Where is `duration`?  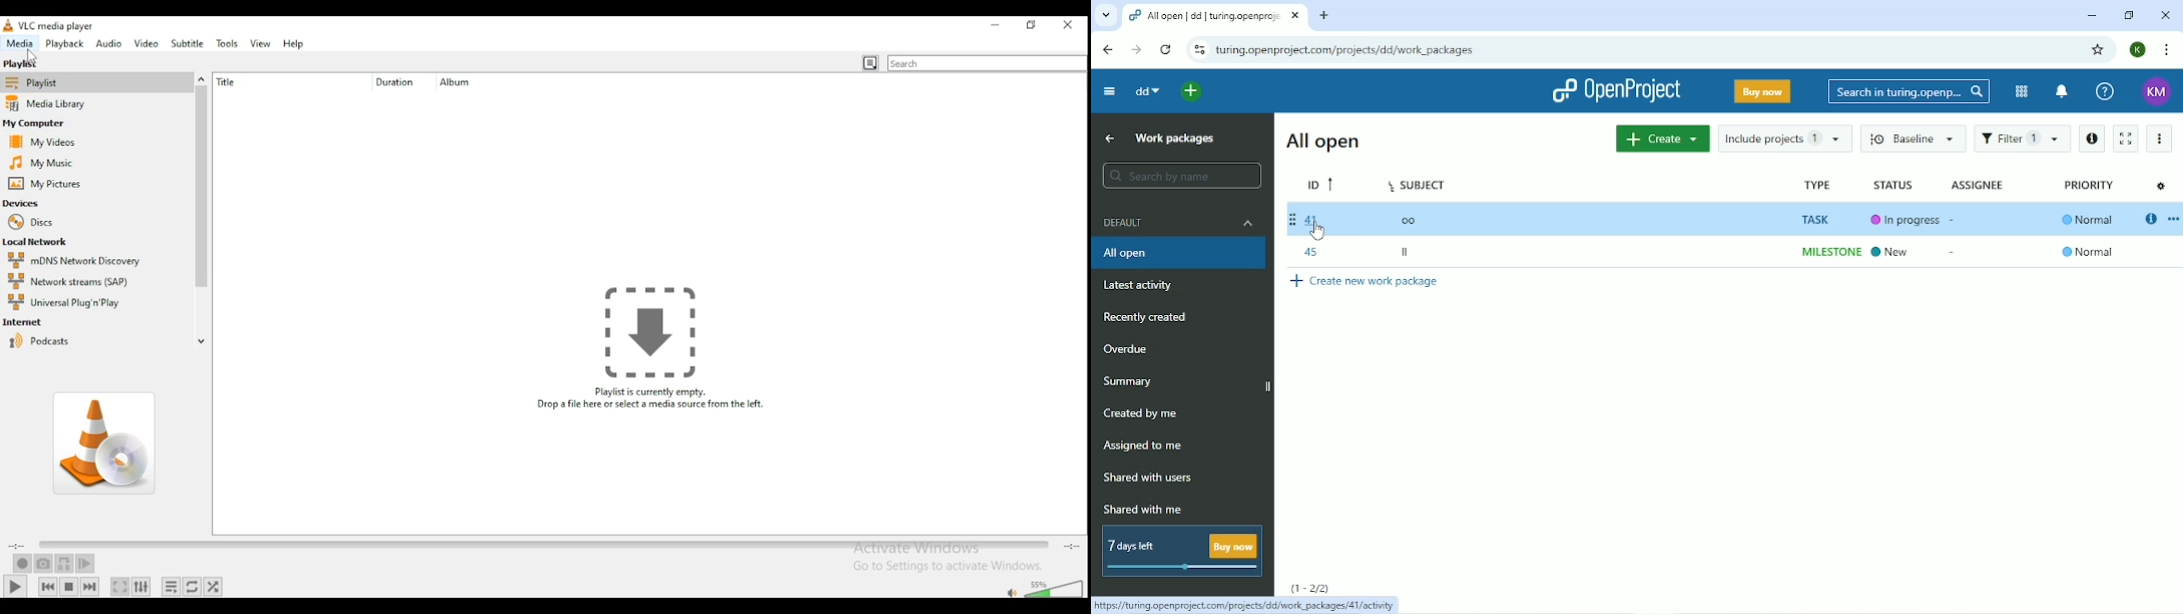 duration is located at coordinates (397, 83).